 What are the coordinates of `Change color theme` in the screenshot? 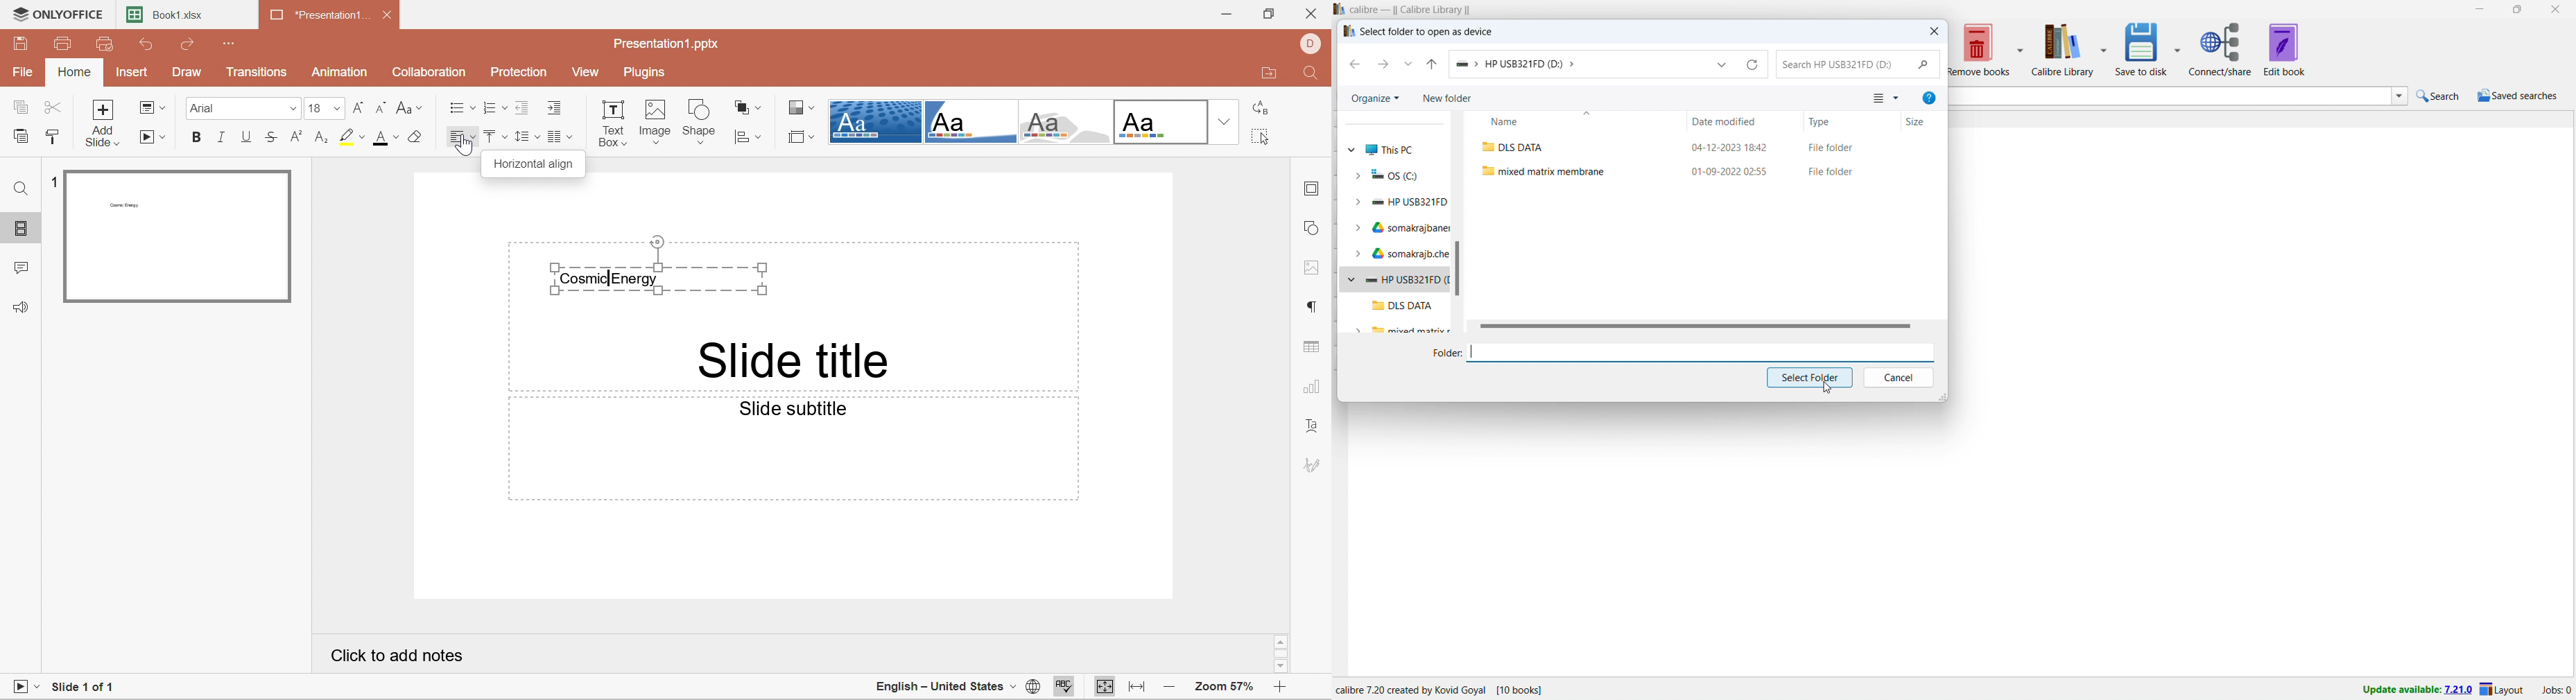 It's located at (802, 110).